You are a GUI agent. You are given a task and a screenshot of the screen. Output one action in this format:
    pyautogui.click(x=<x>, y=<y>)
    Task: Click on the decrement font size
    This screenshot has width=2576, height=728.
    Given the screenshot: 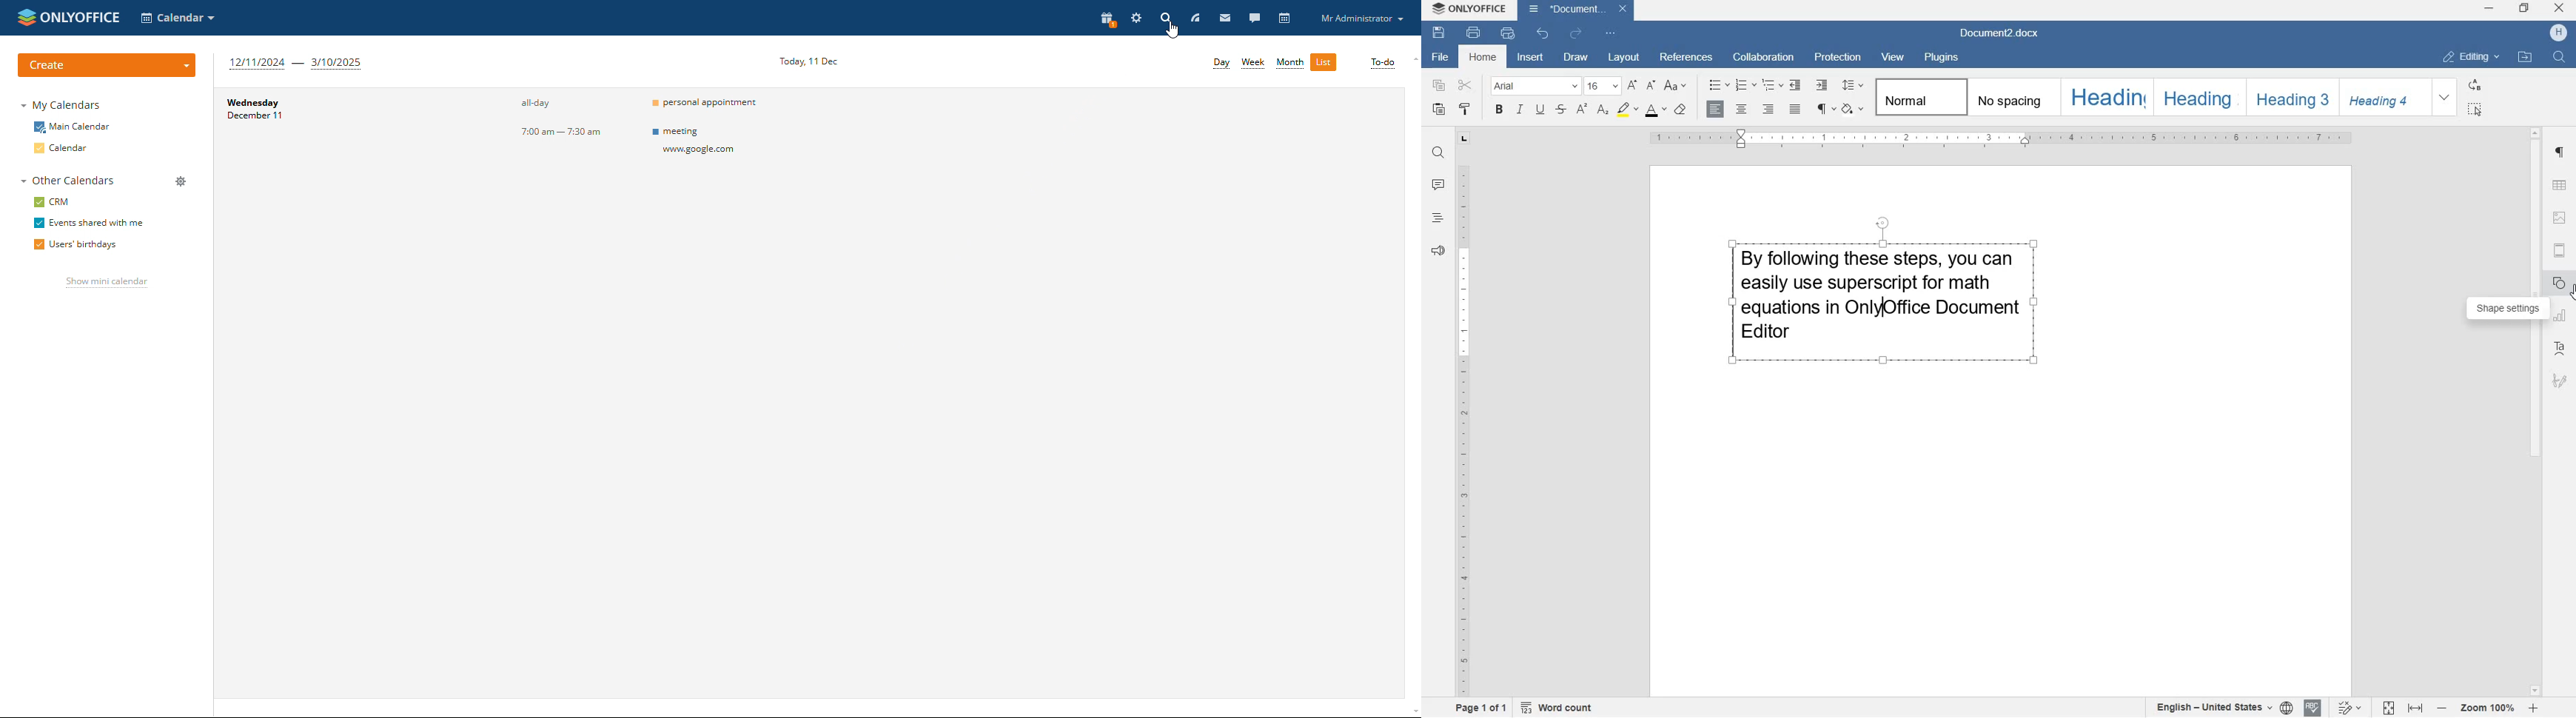 What is the action you would take?
    pyautogui.click(x=1649, y=87)
    